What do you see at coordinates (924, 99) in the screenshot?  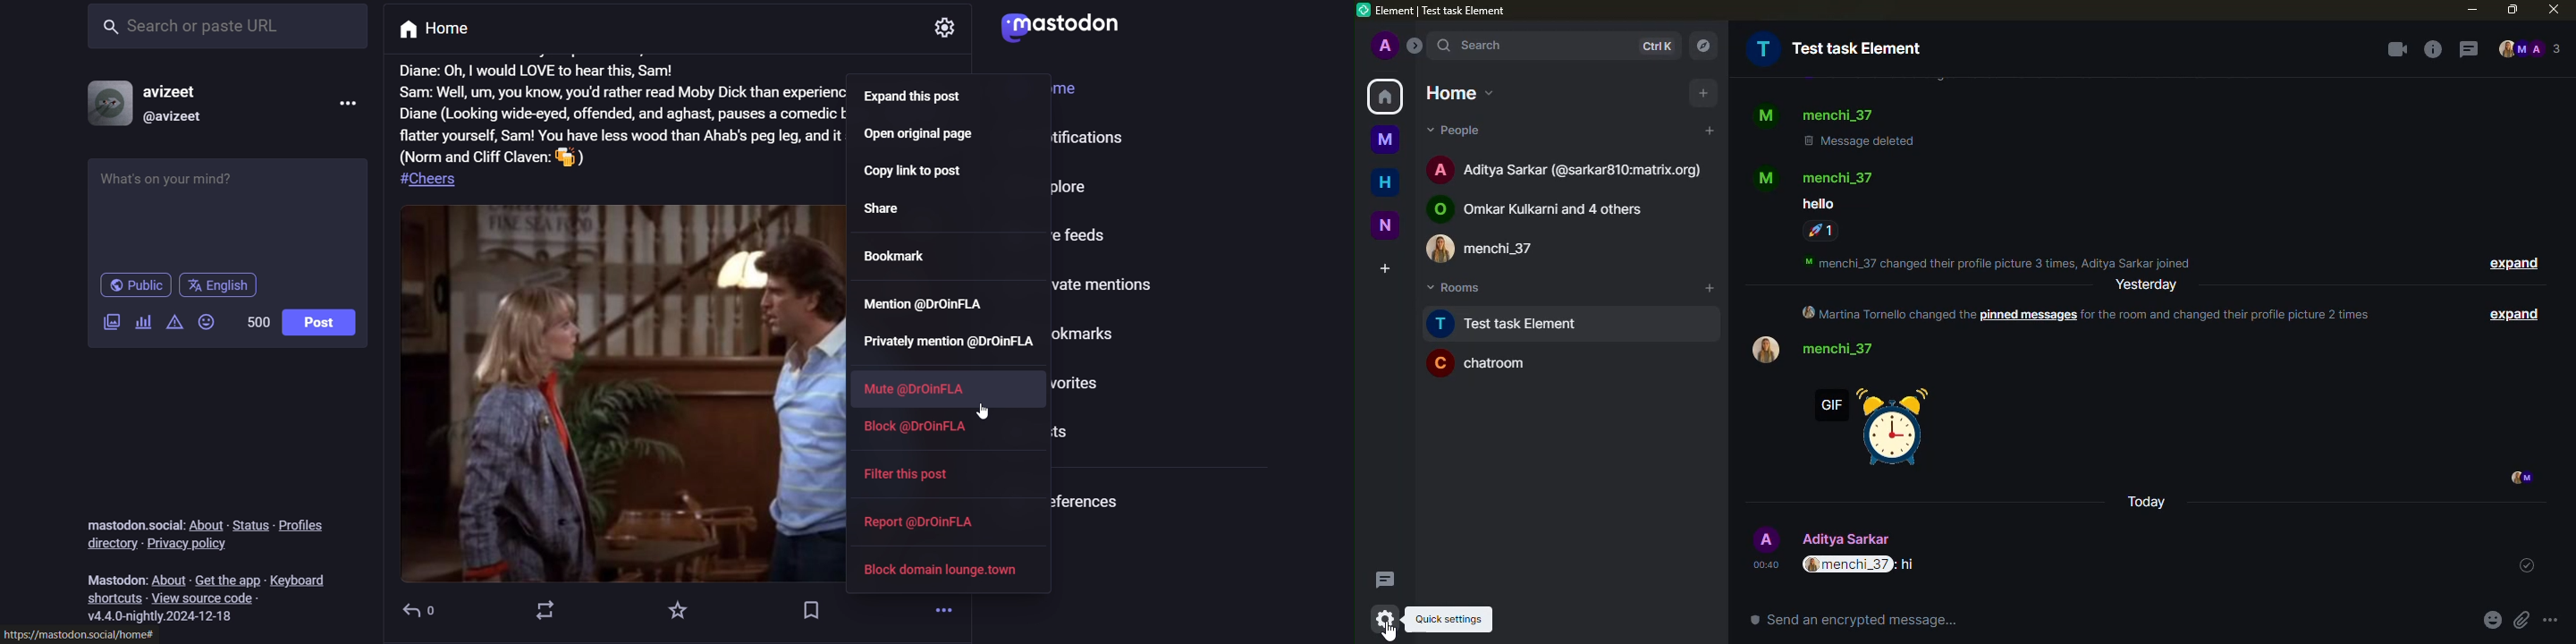 I see `expand the post` at bounding box center [924, 99].